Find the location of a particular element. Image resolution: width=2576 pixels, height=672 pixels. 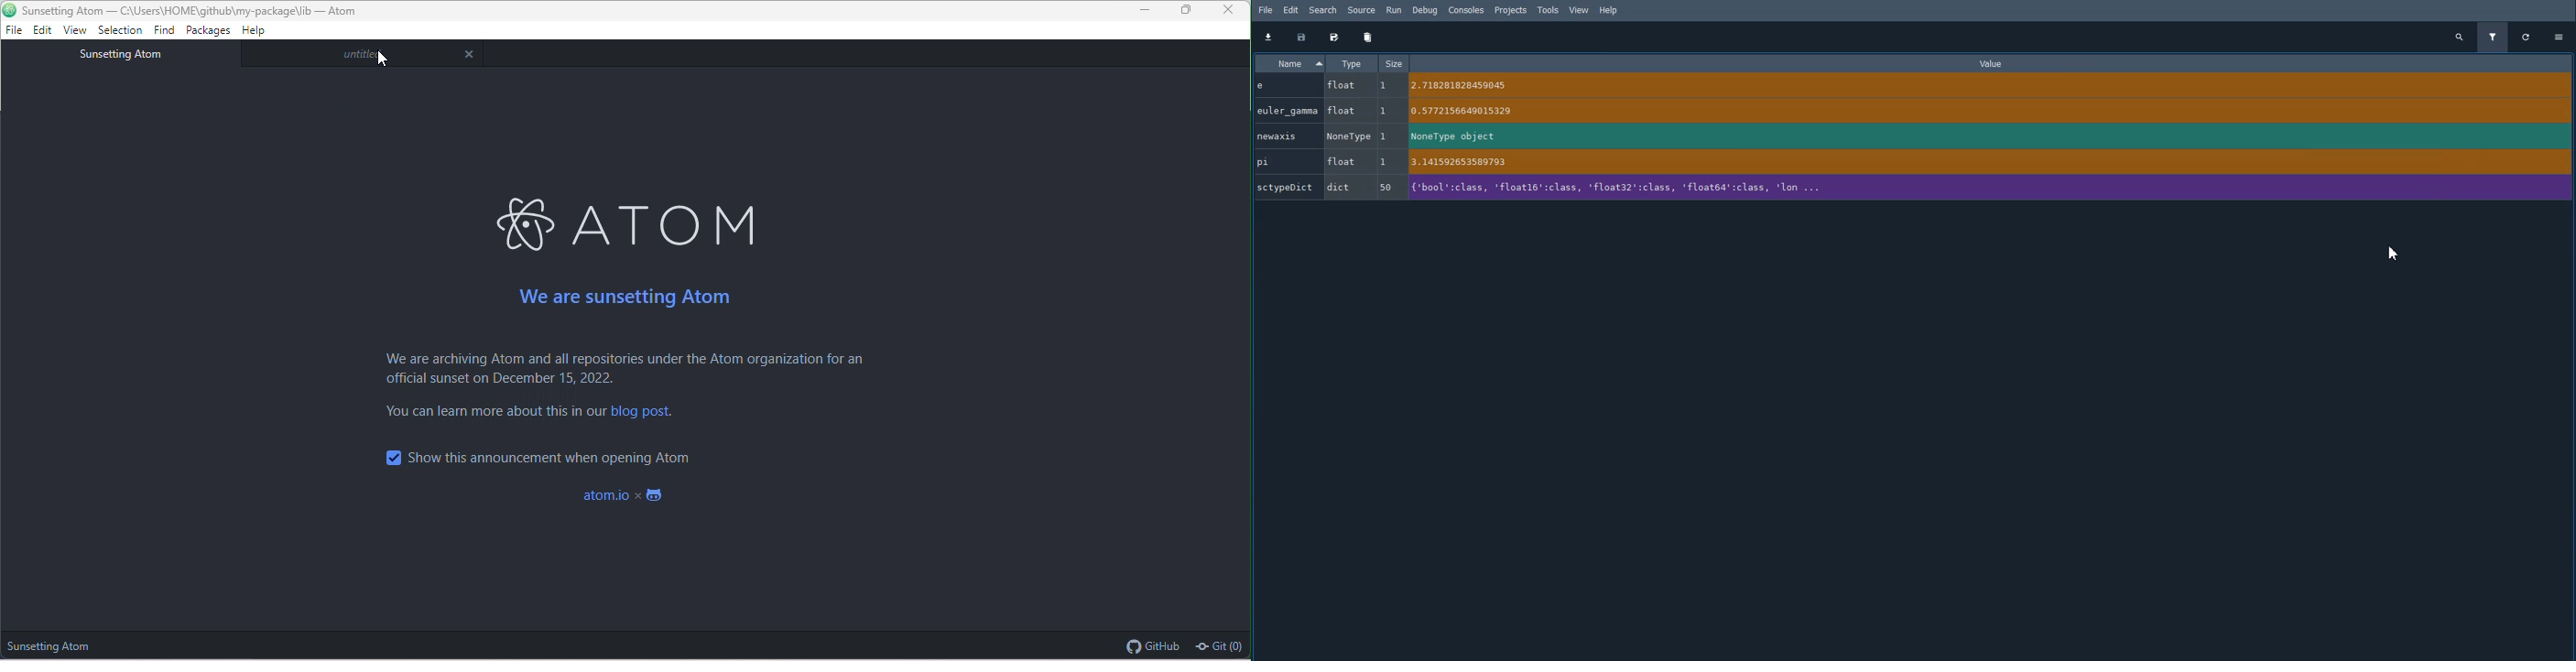

 is located at coordinates (1390, 84).